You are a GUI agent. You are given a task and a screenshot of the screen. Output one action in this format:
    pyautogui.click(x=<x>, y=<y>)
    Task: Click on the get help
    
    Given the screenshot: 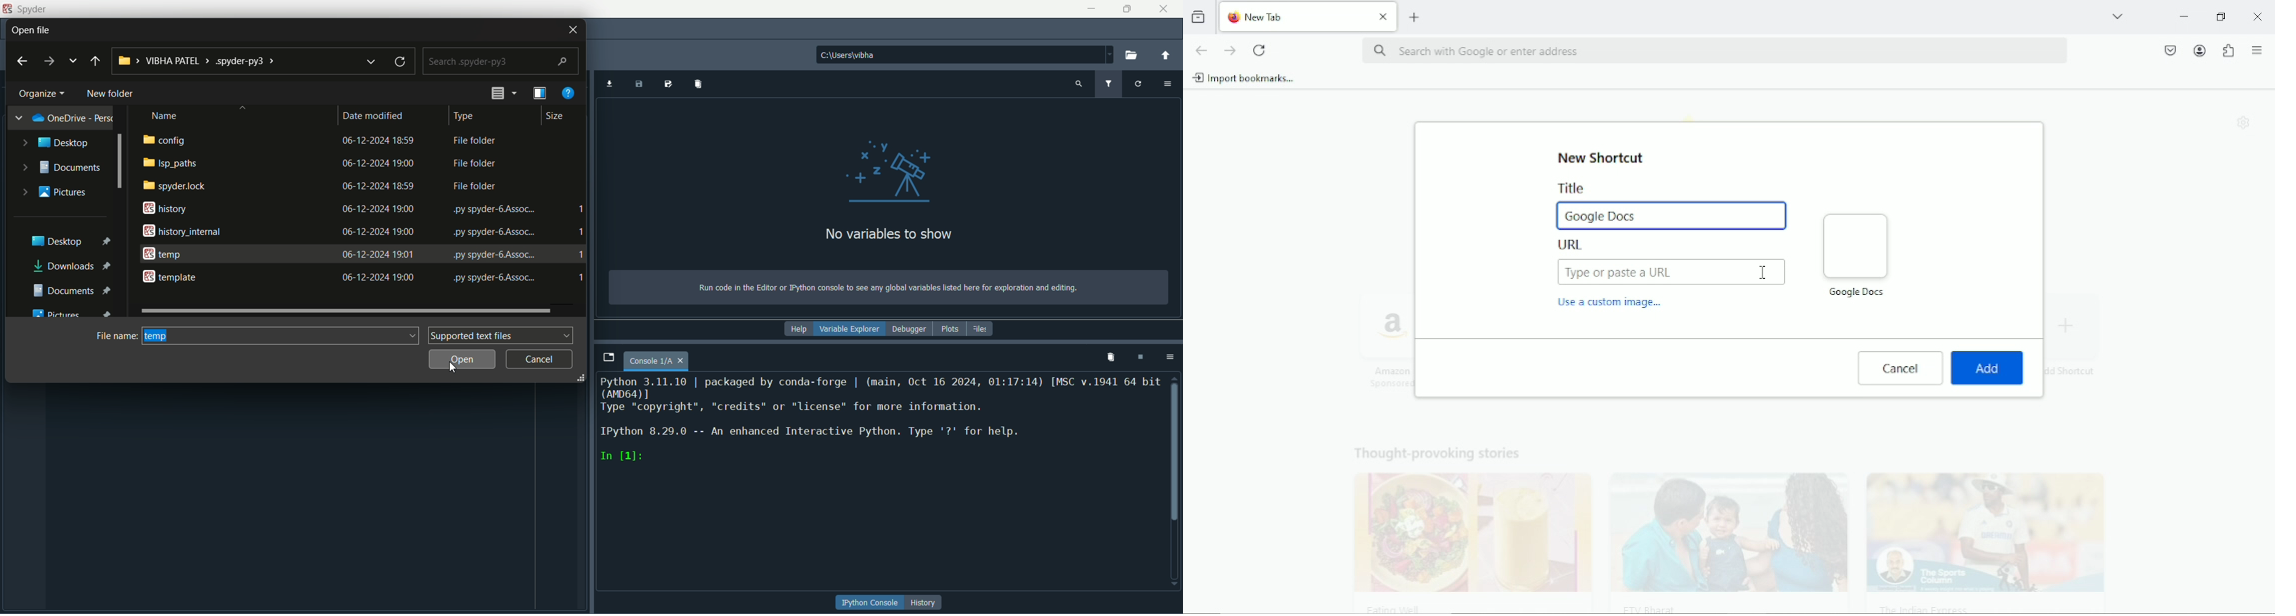 What is the action you would take?
    pyautogui.click(x=569, y=92)
    